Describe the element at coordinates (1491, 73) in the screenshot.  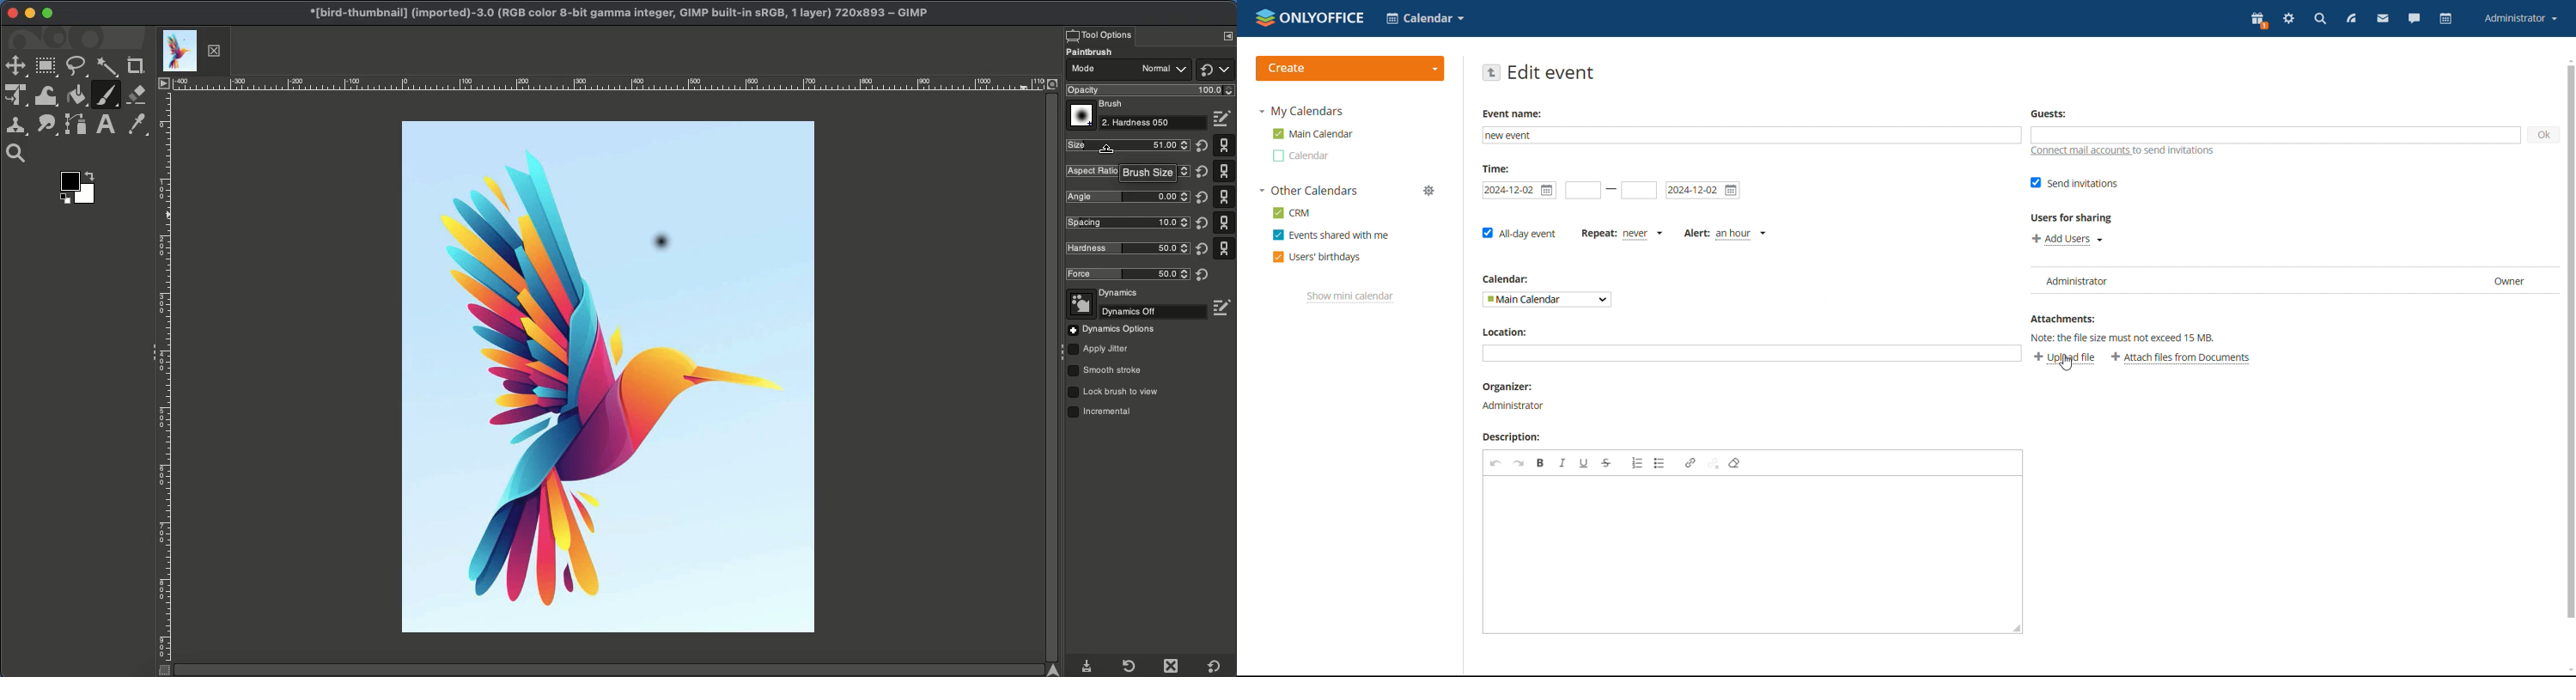
I see `go back` at that location.